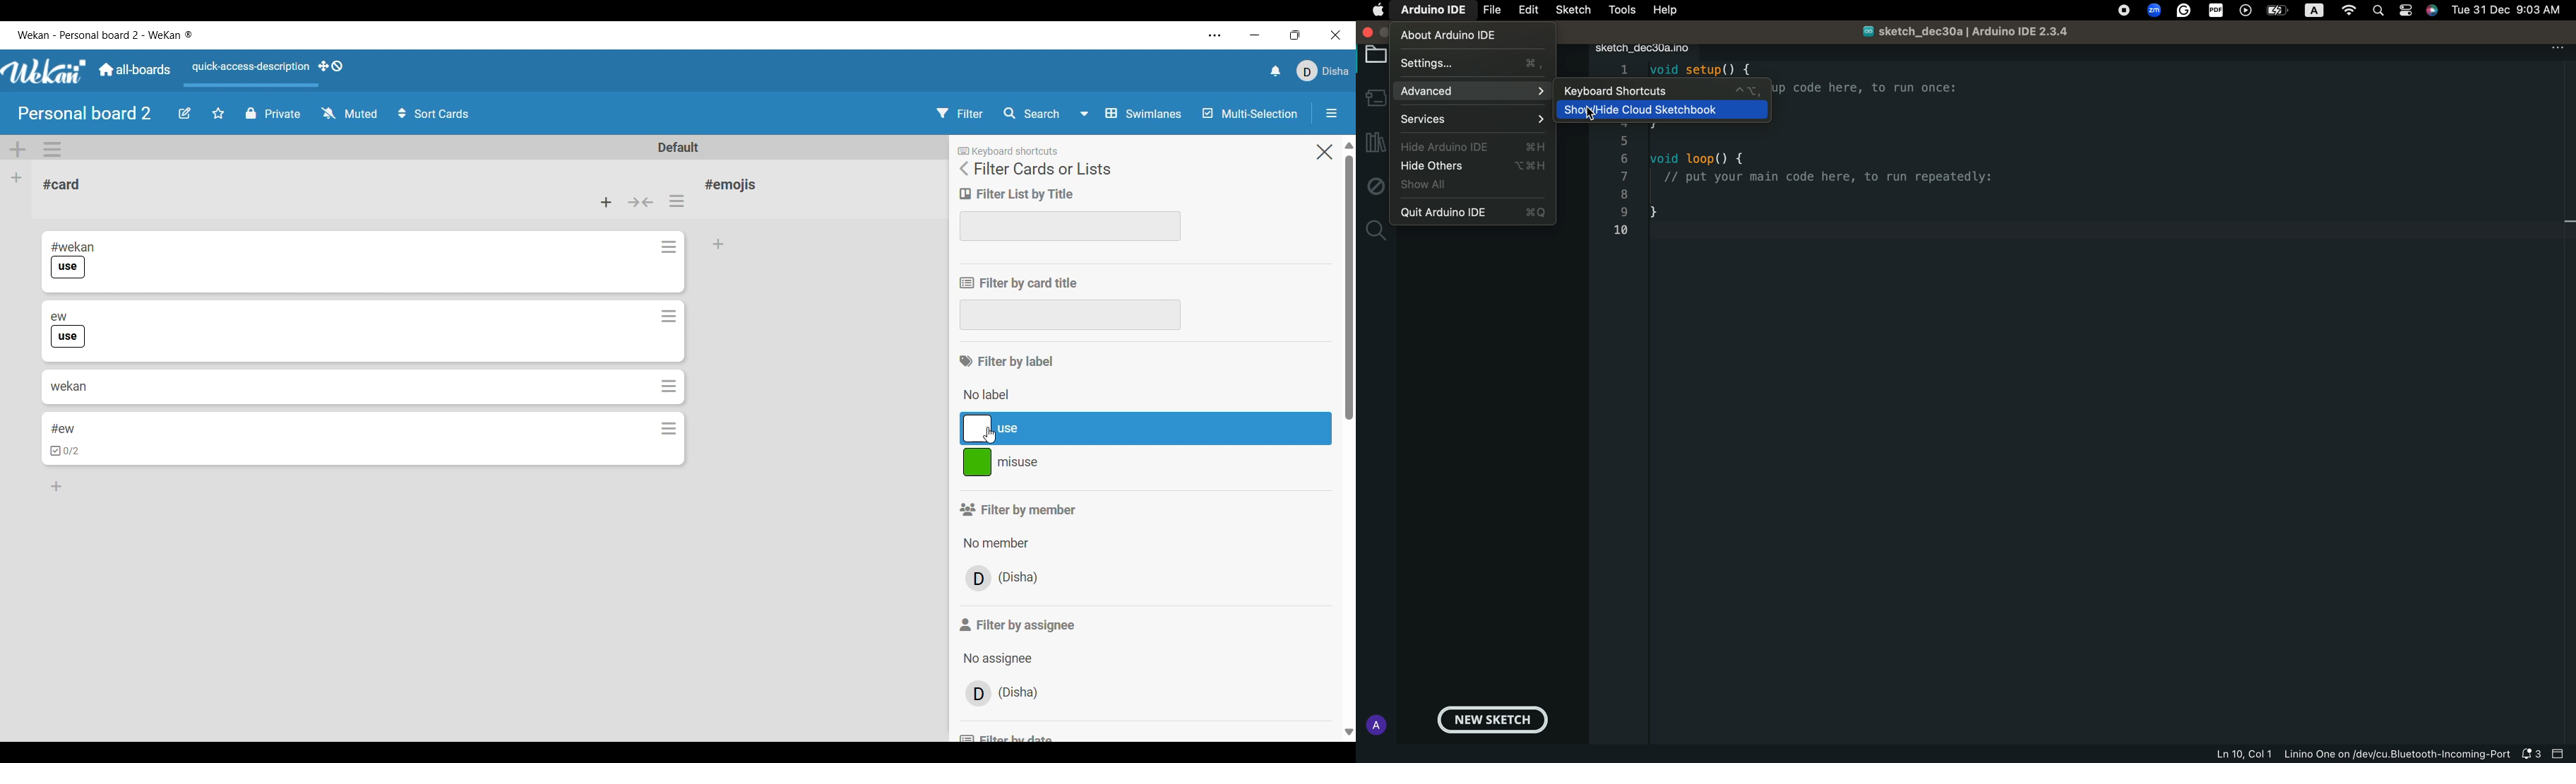 The height and width of the screenshot is (784, 2576). What do you see at coordinates (676, 201) in the screenshot?
I see `List actions` at bounding box center [676, 201].